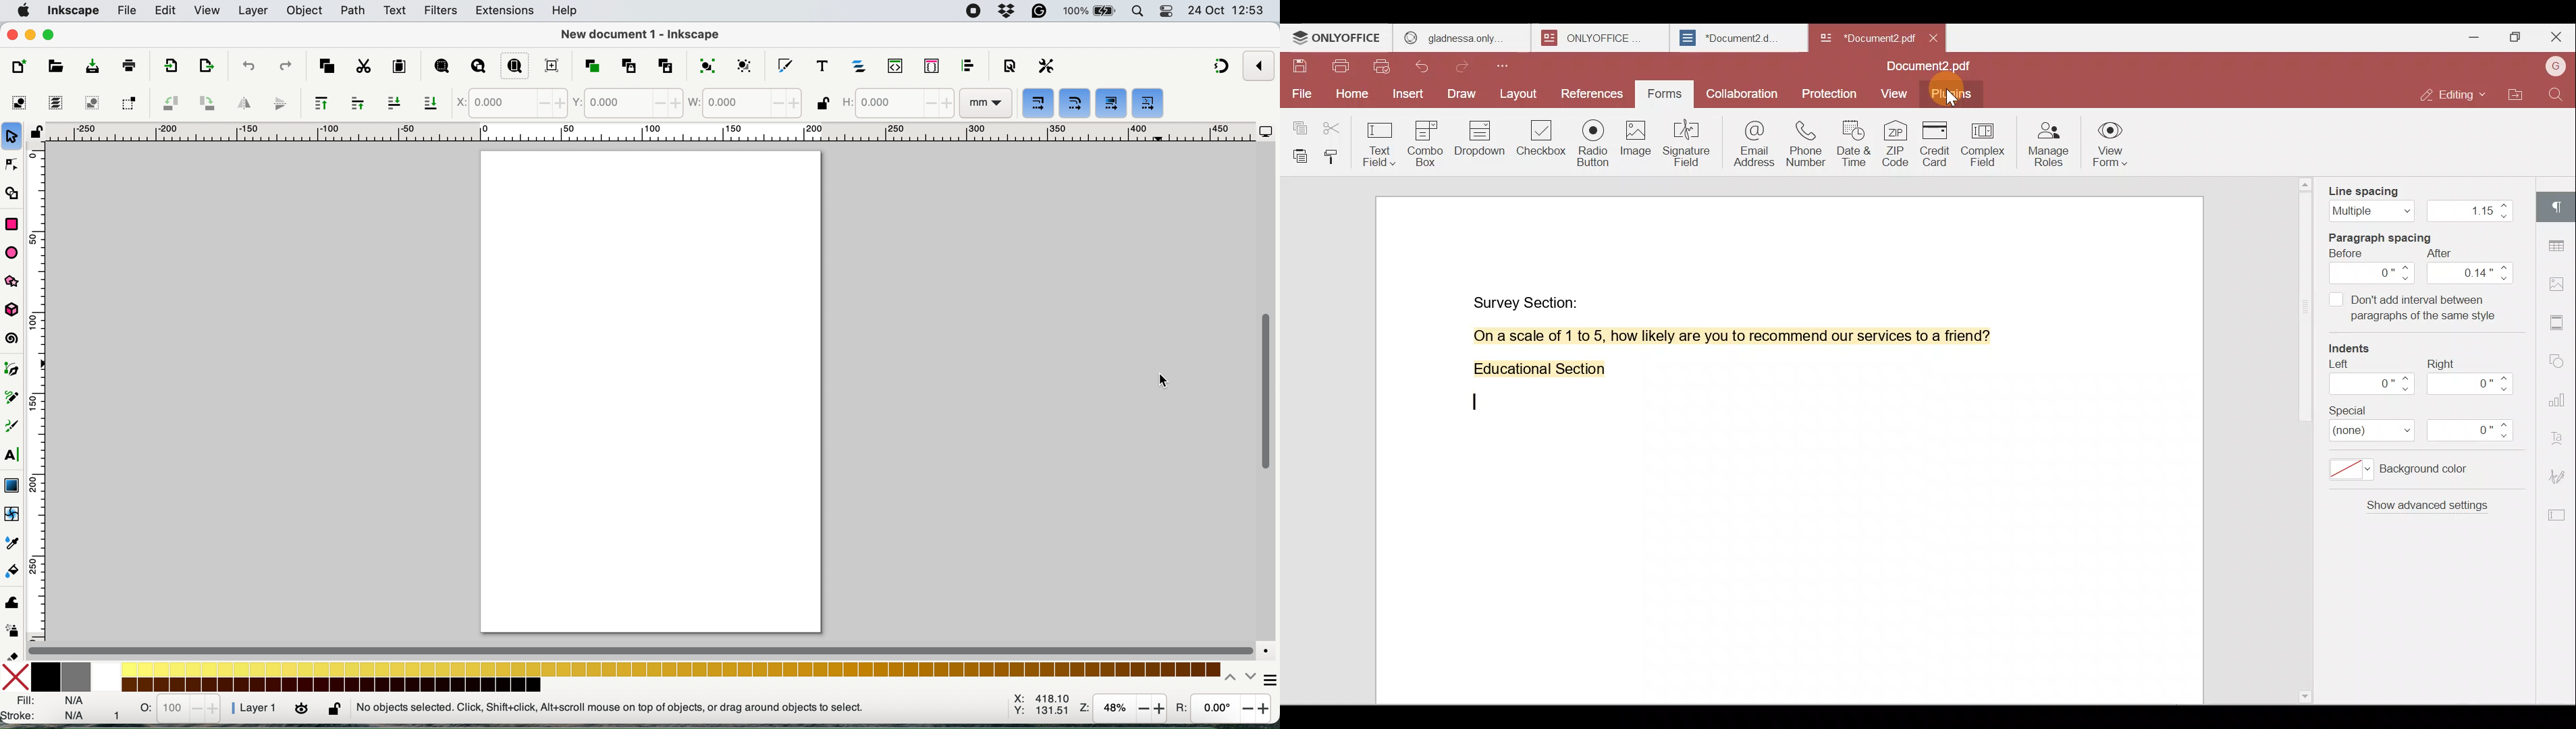 The image size is (2576, 756). What do you see at coordinates (822, 64) in the screenshot?
I see `text and font` at bounding box center [822, 64].